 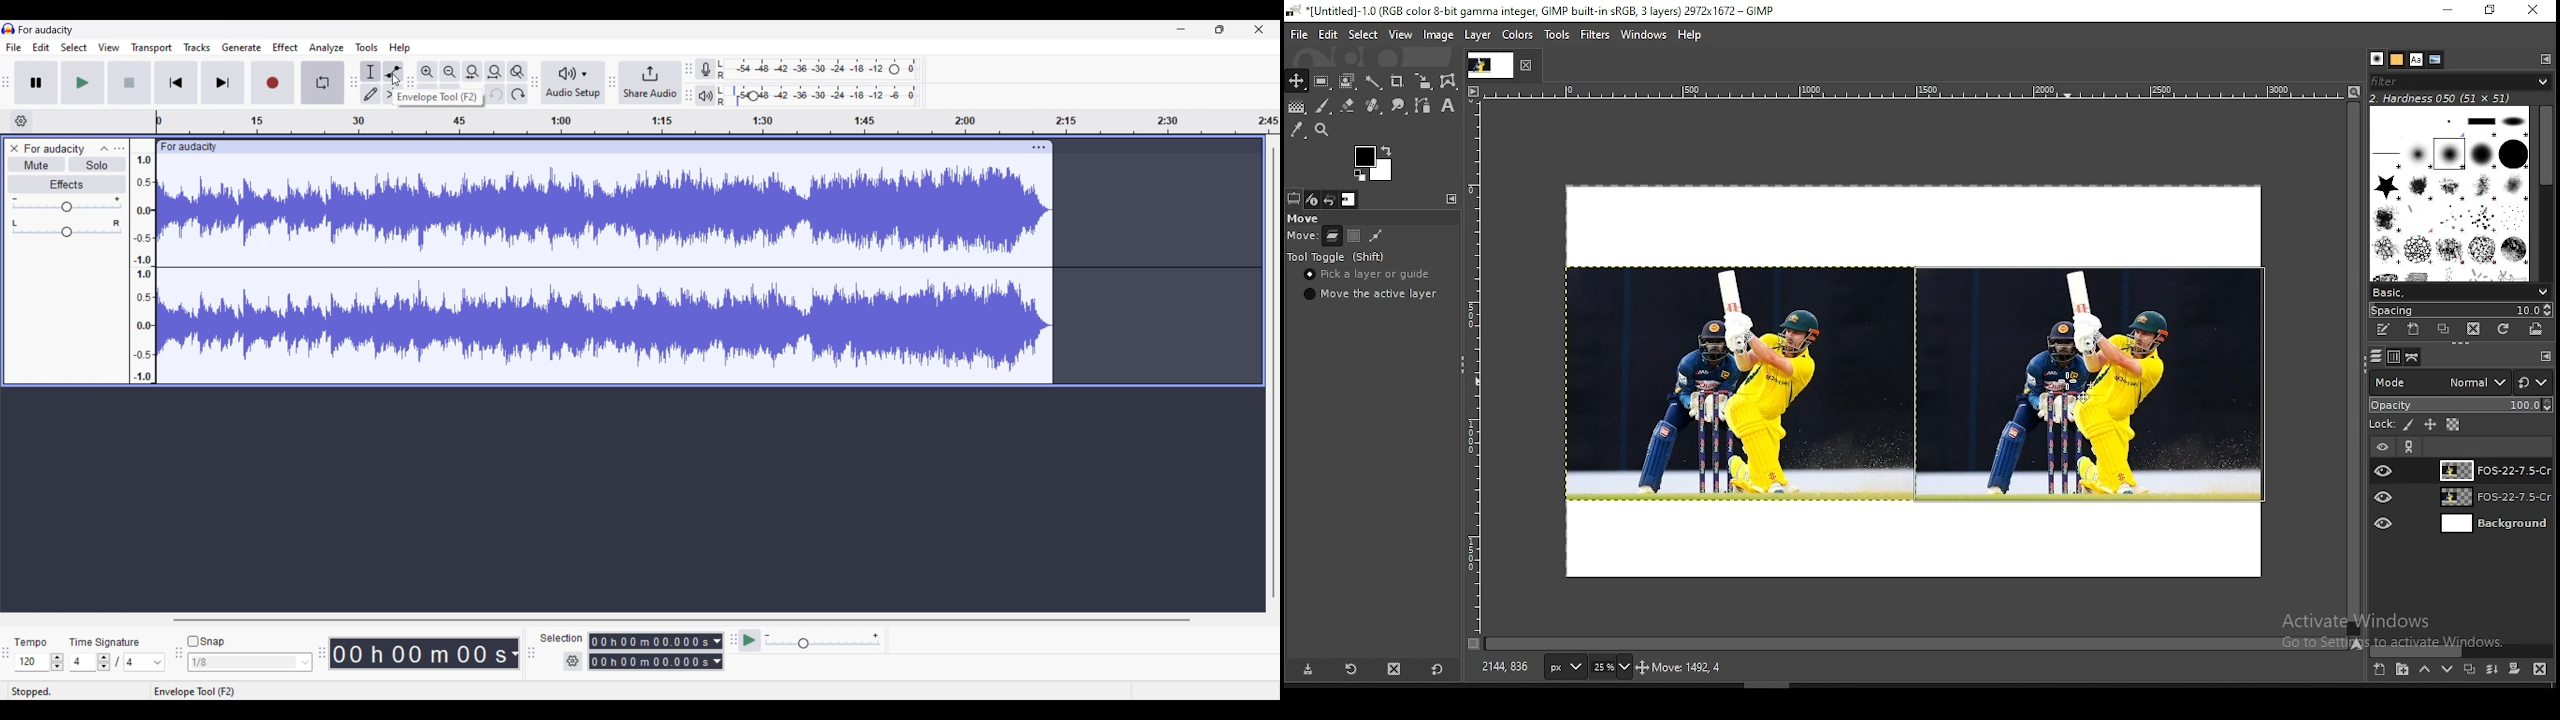 I want to click on for audacity, so click(x=189, y=147).